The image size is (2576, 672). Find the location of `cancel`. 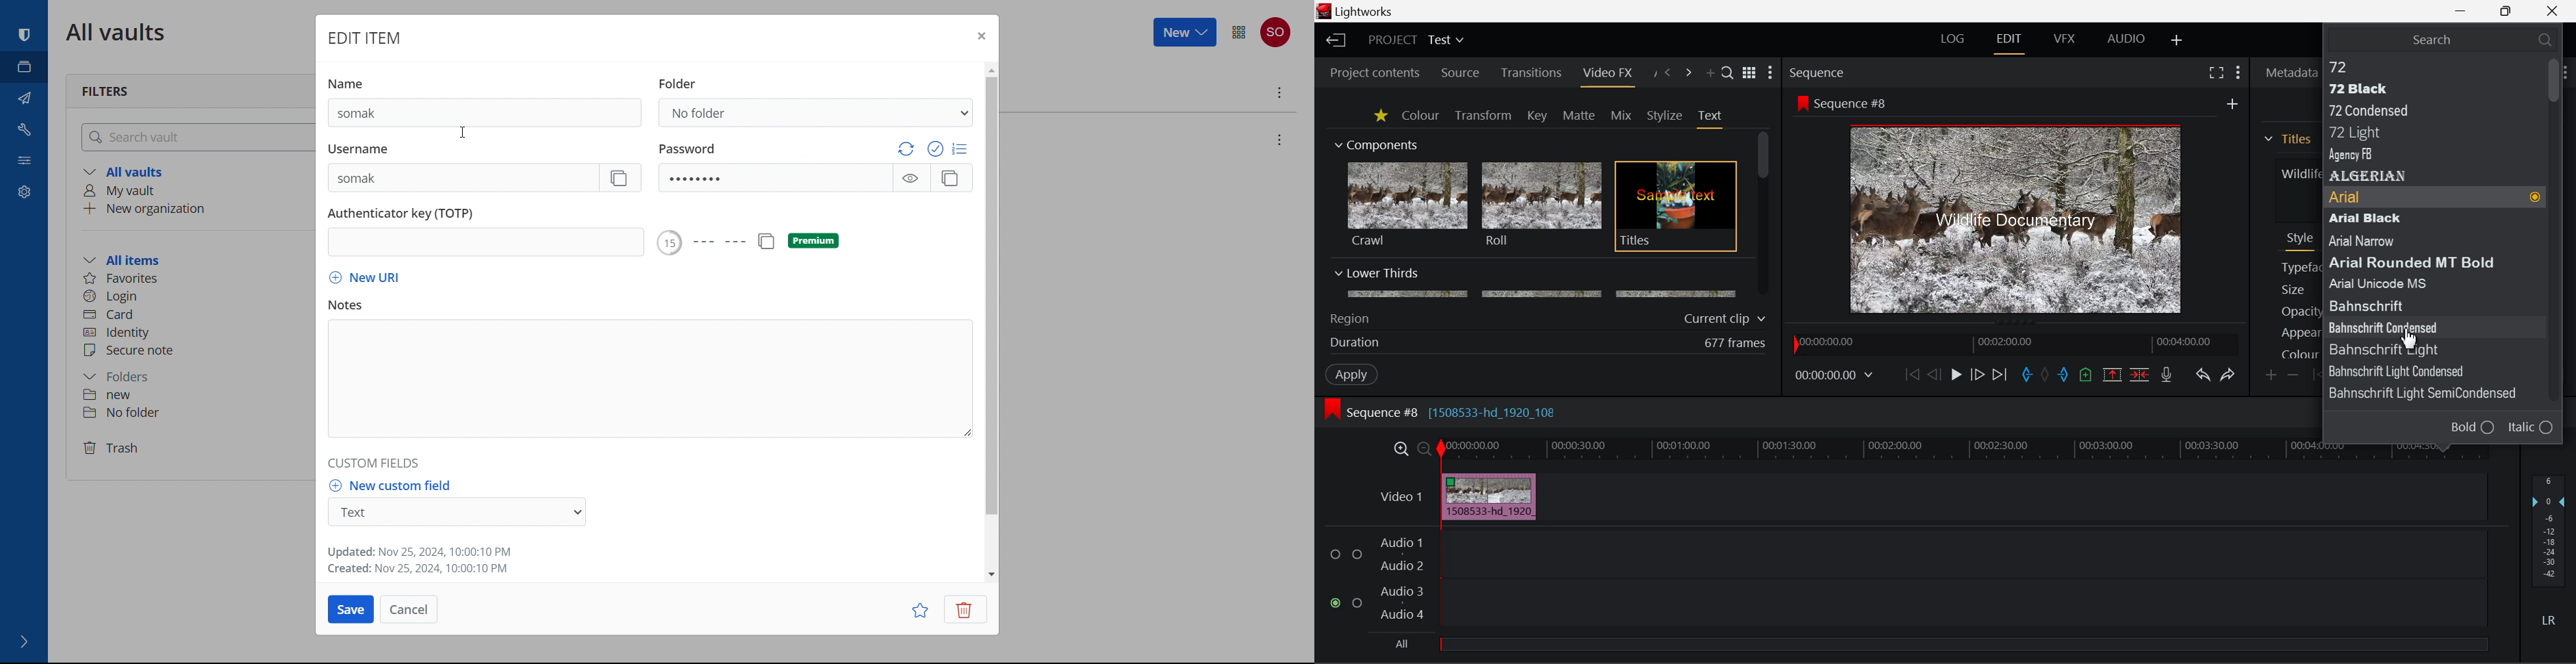

cancel is located at coordinates (408, 609).